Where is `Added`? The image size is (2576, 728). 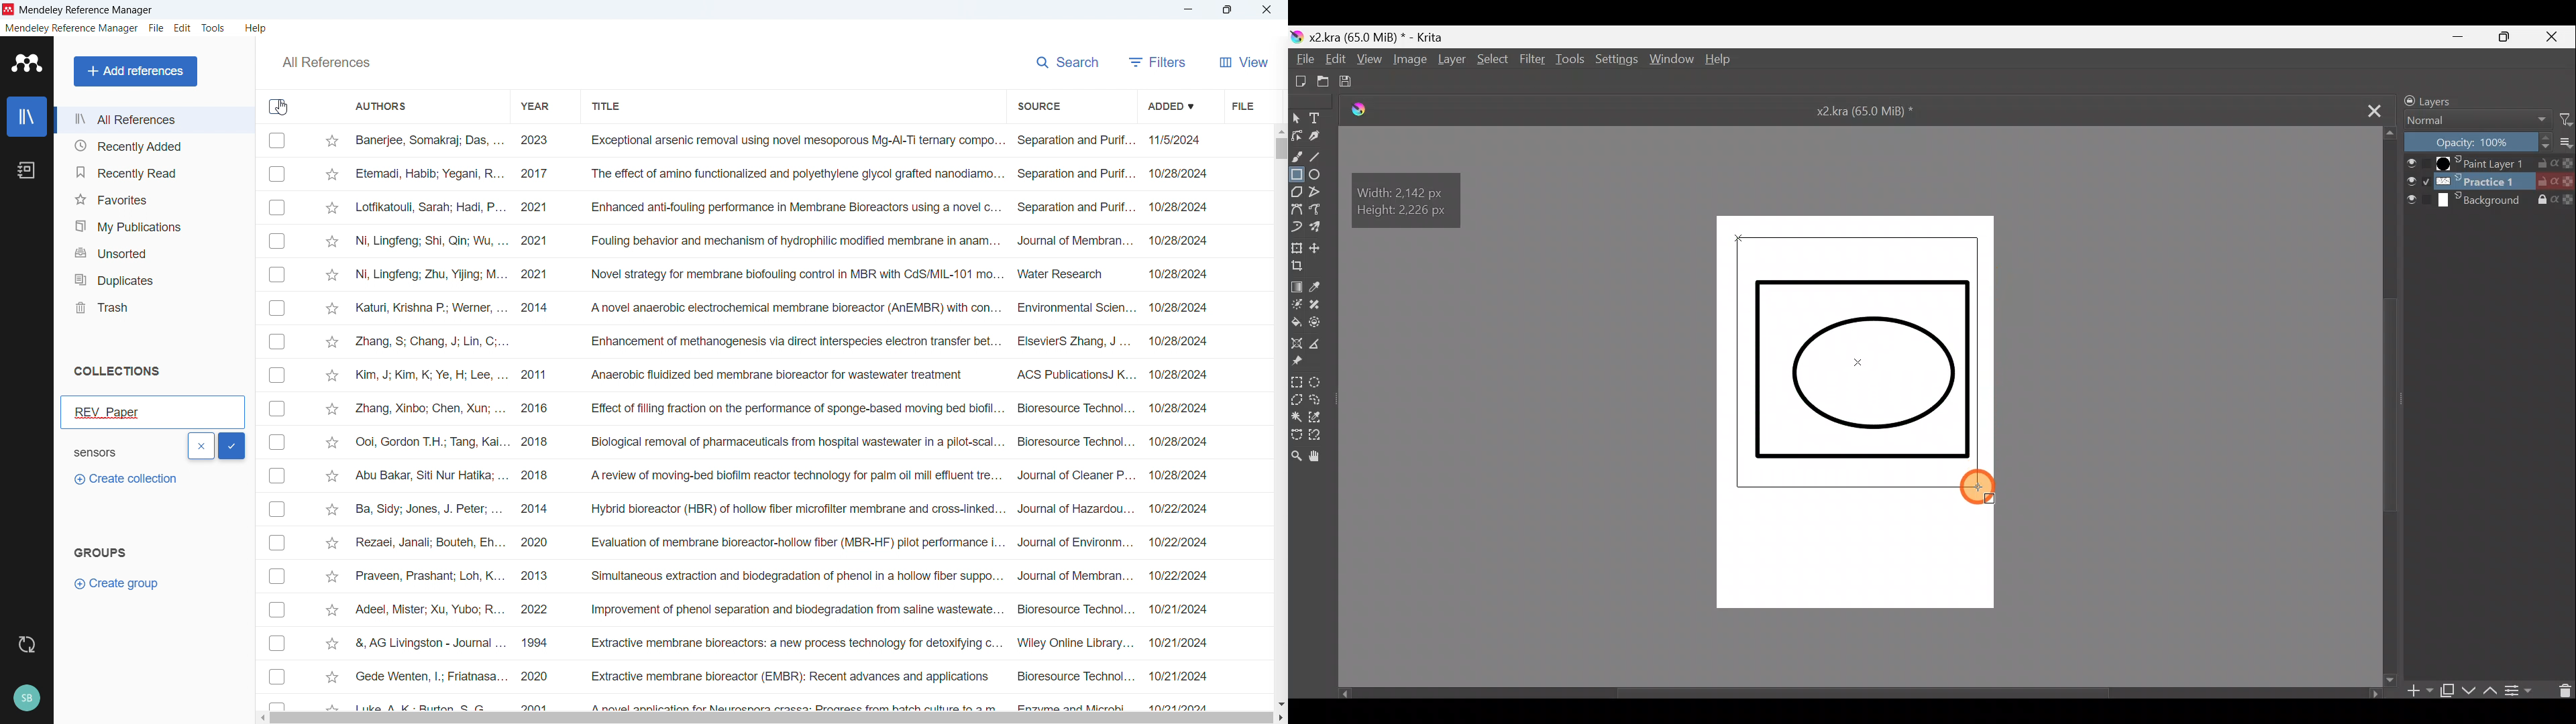
Added is located at coordinates (1173, 105).